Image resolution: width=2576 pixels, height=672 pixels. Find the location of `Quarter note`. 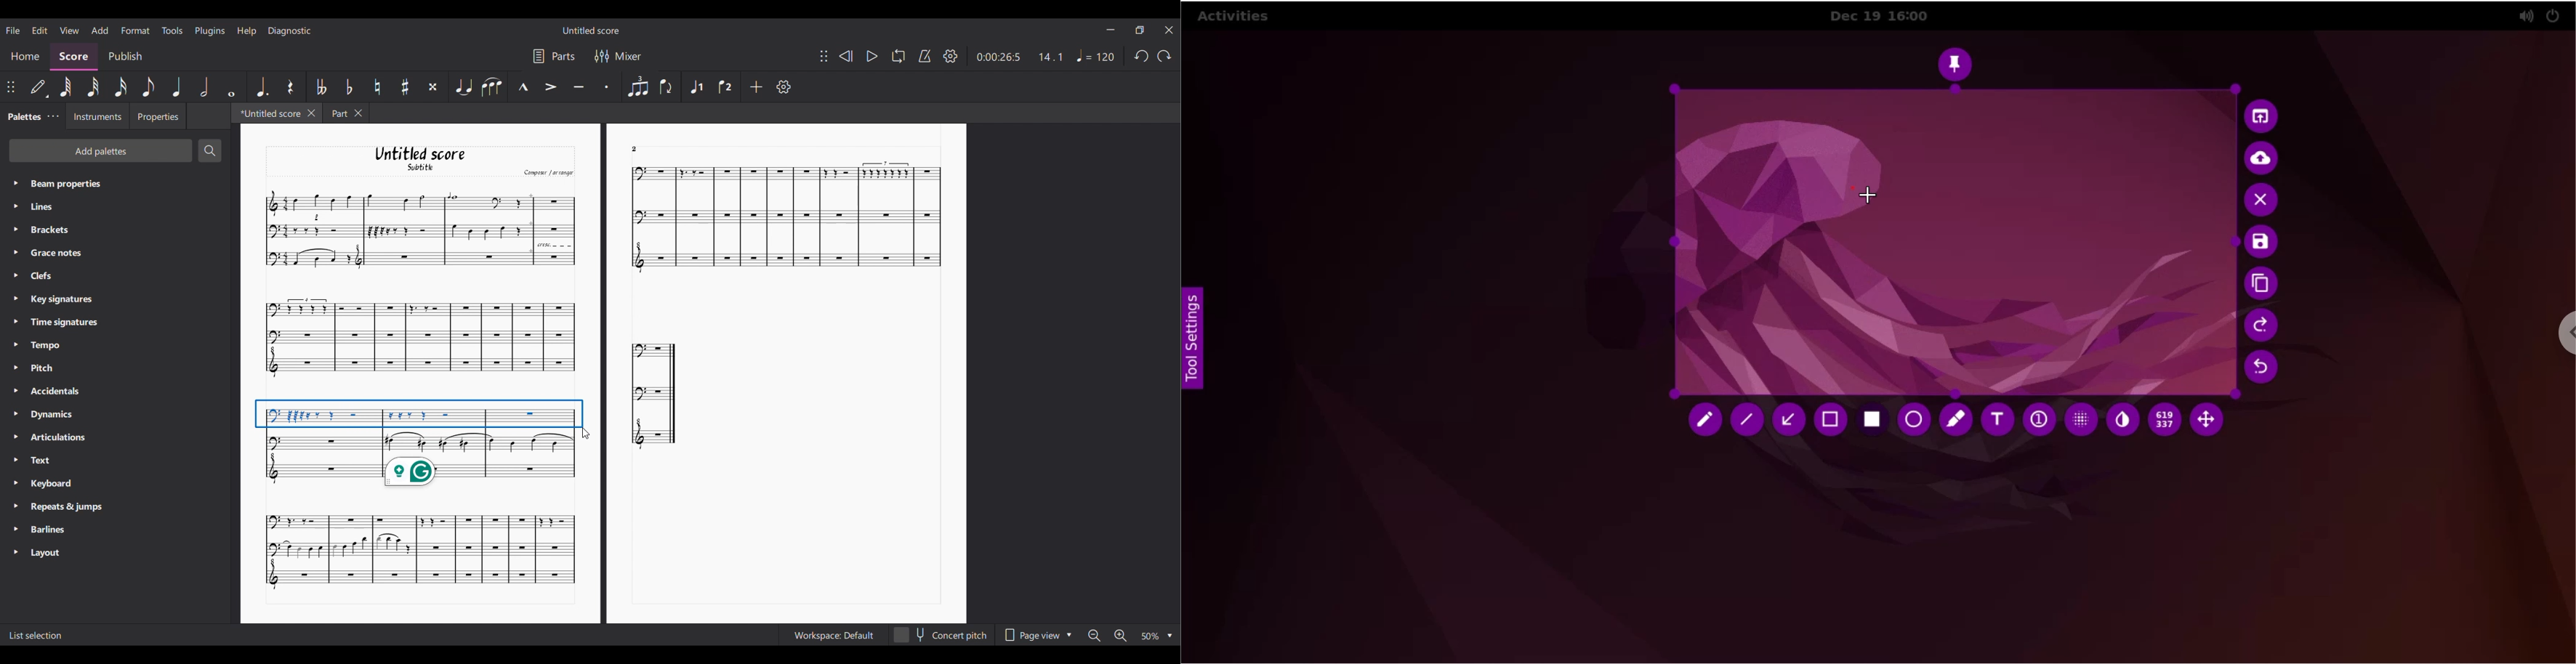

Quarter note is located at coordinates (176, 87).